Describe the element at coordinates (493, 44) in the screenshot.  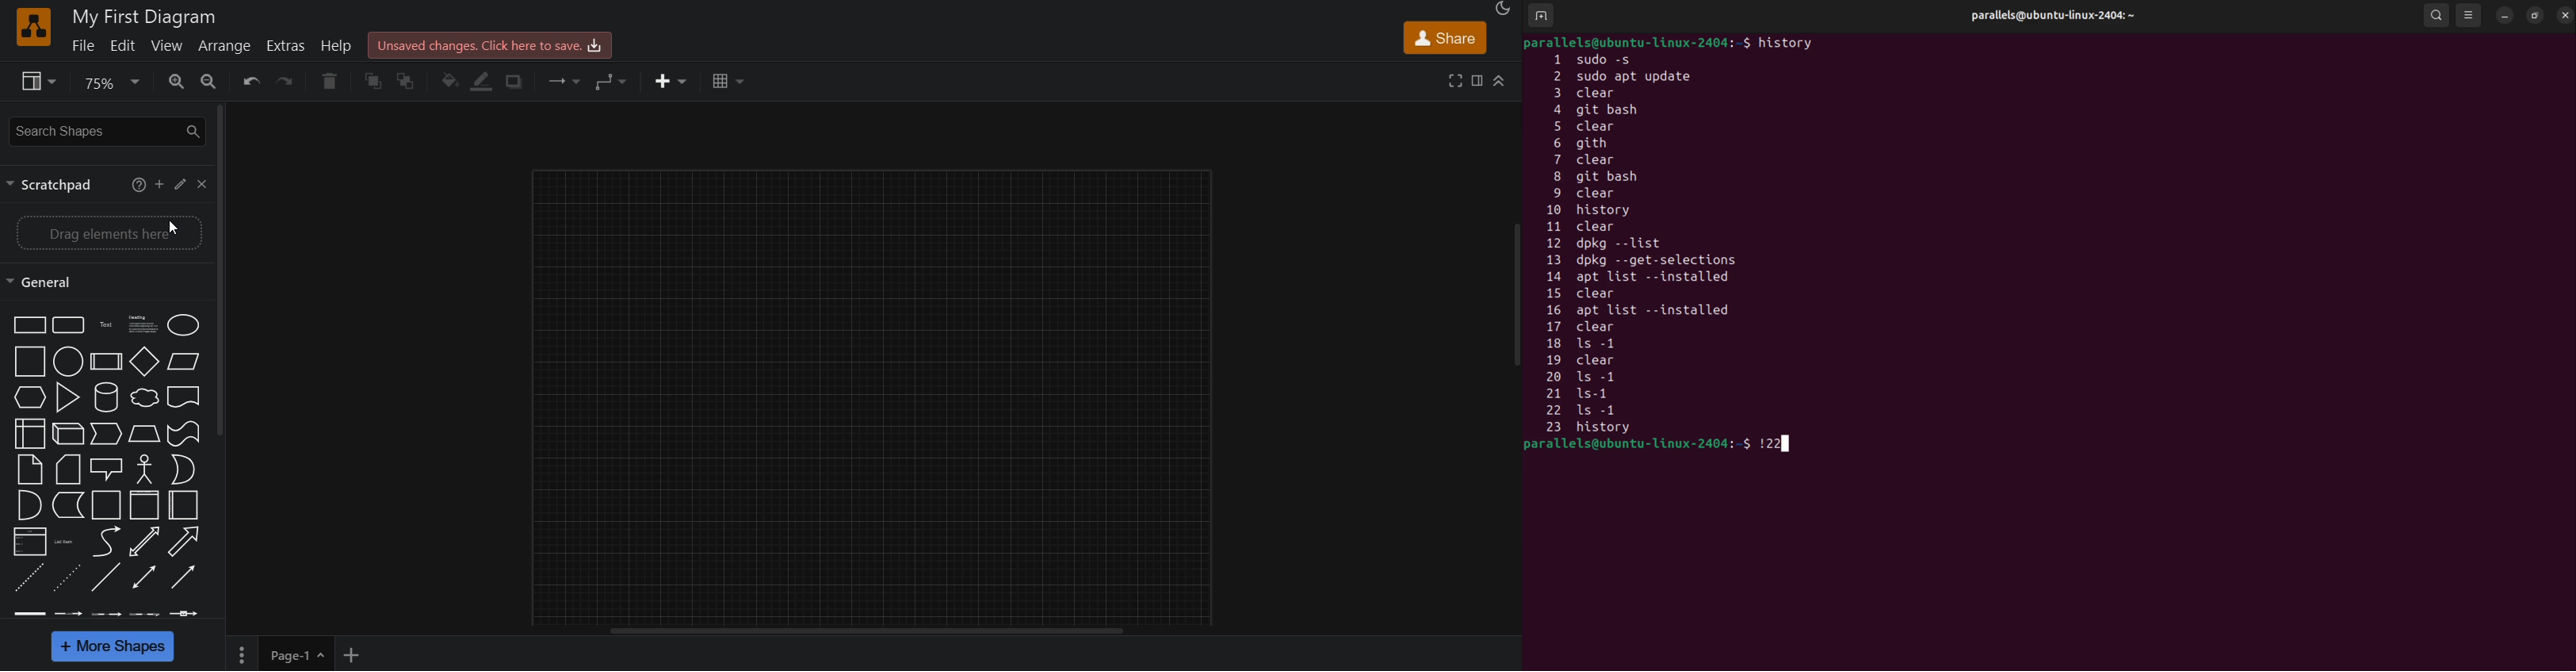
I see `click here to save` at that location.